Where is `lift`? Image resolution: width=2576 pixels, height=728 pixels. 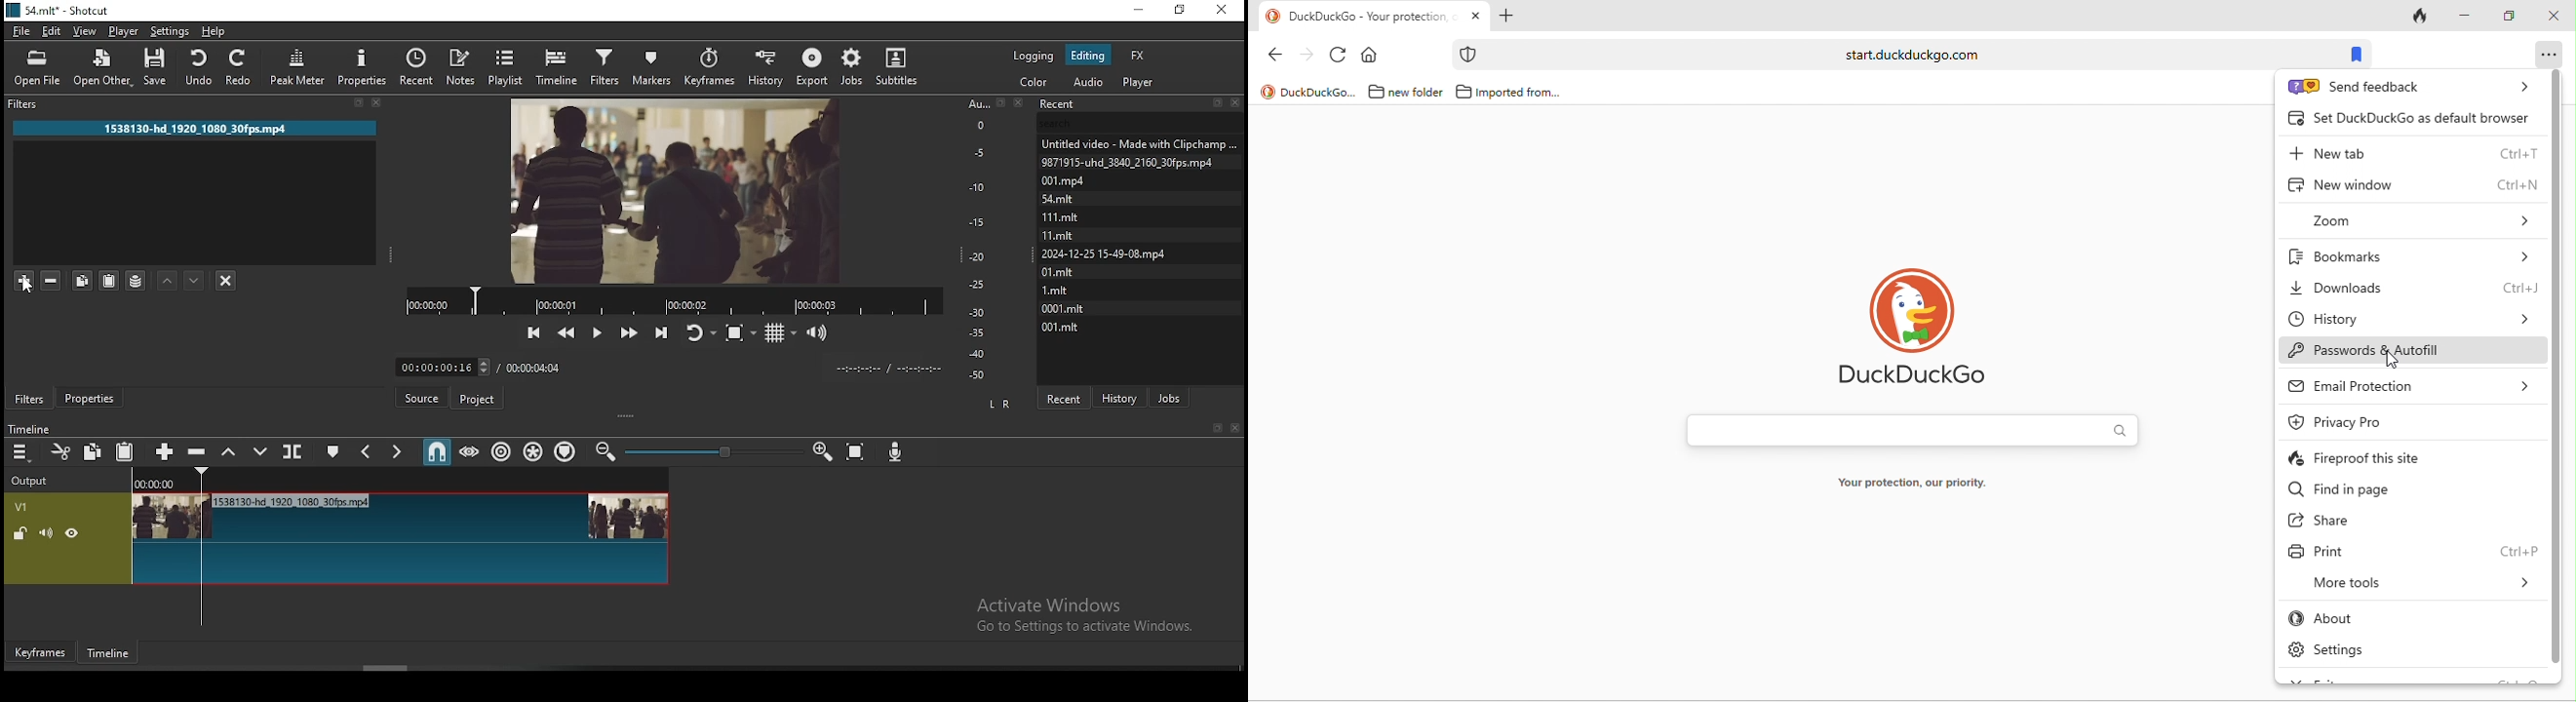 lift is located at coordinates (225, 451).